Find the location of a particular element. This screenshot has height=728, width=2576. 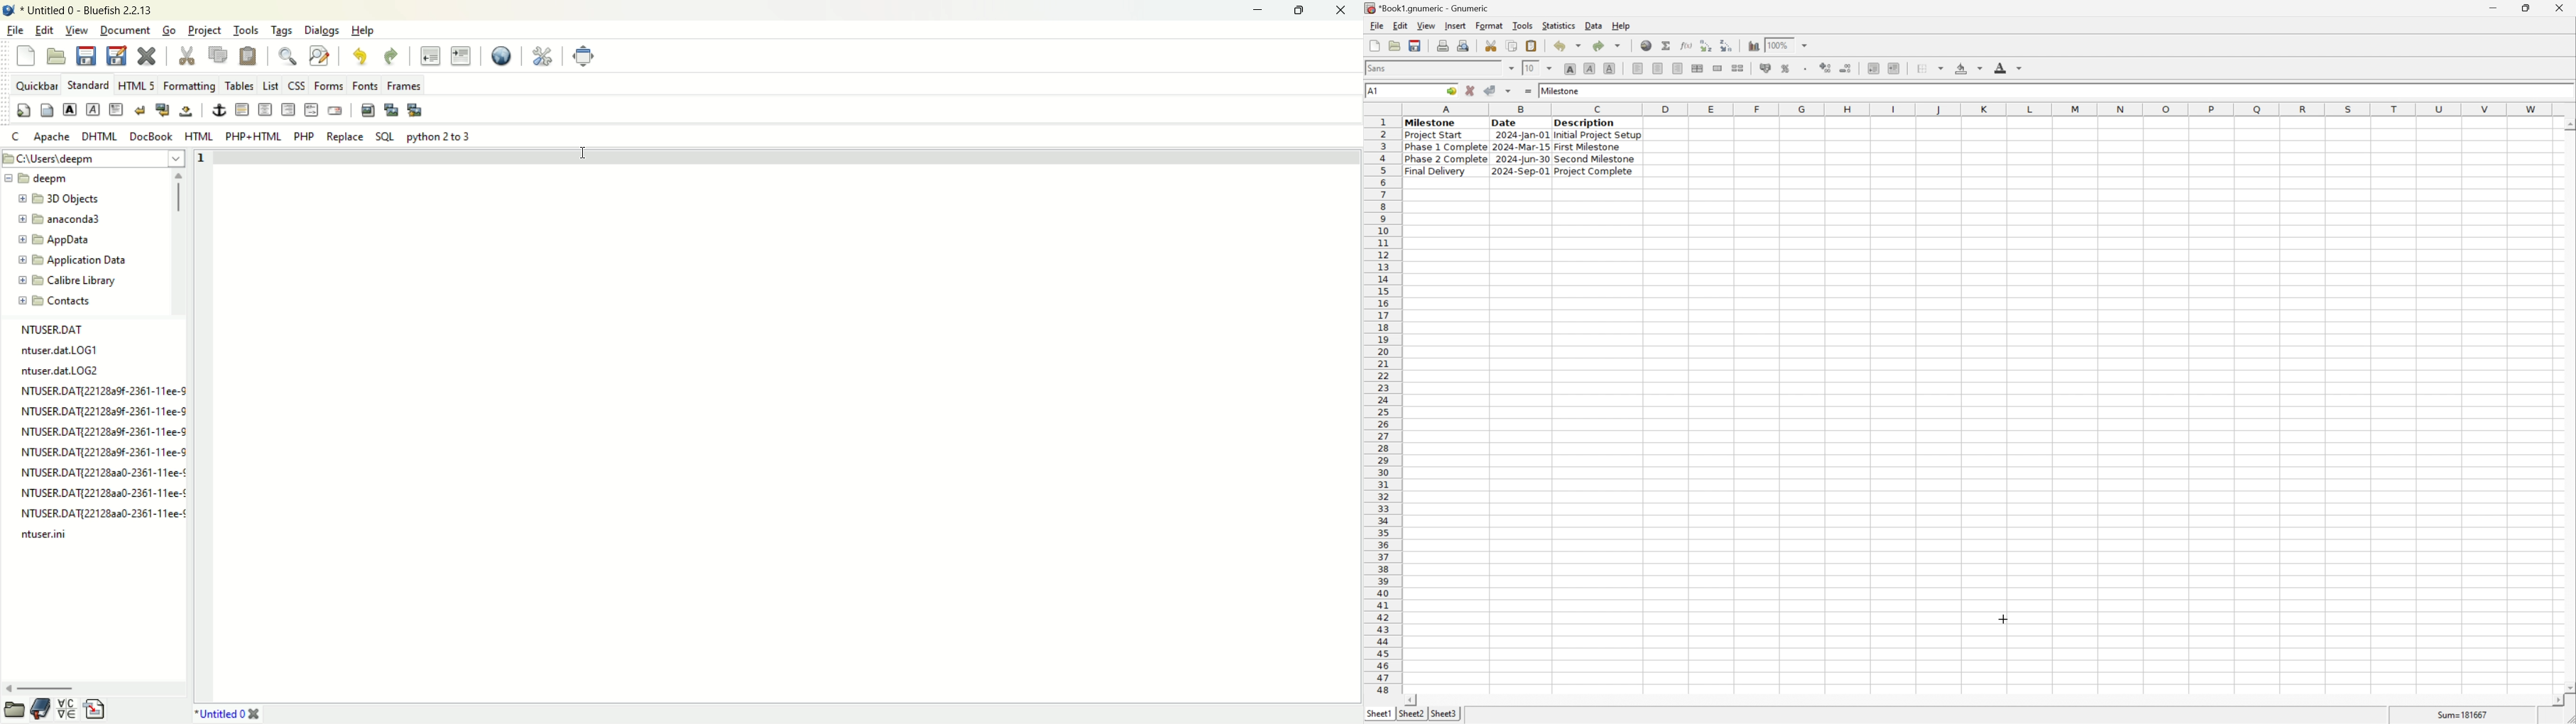

minimize is located at coordinates (1260, 10).